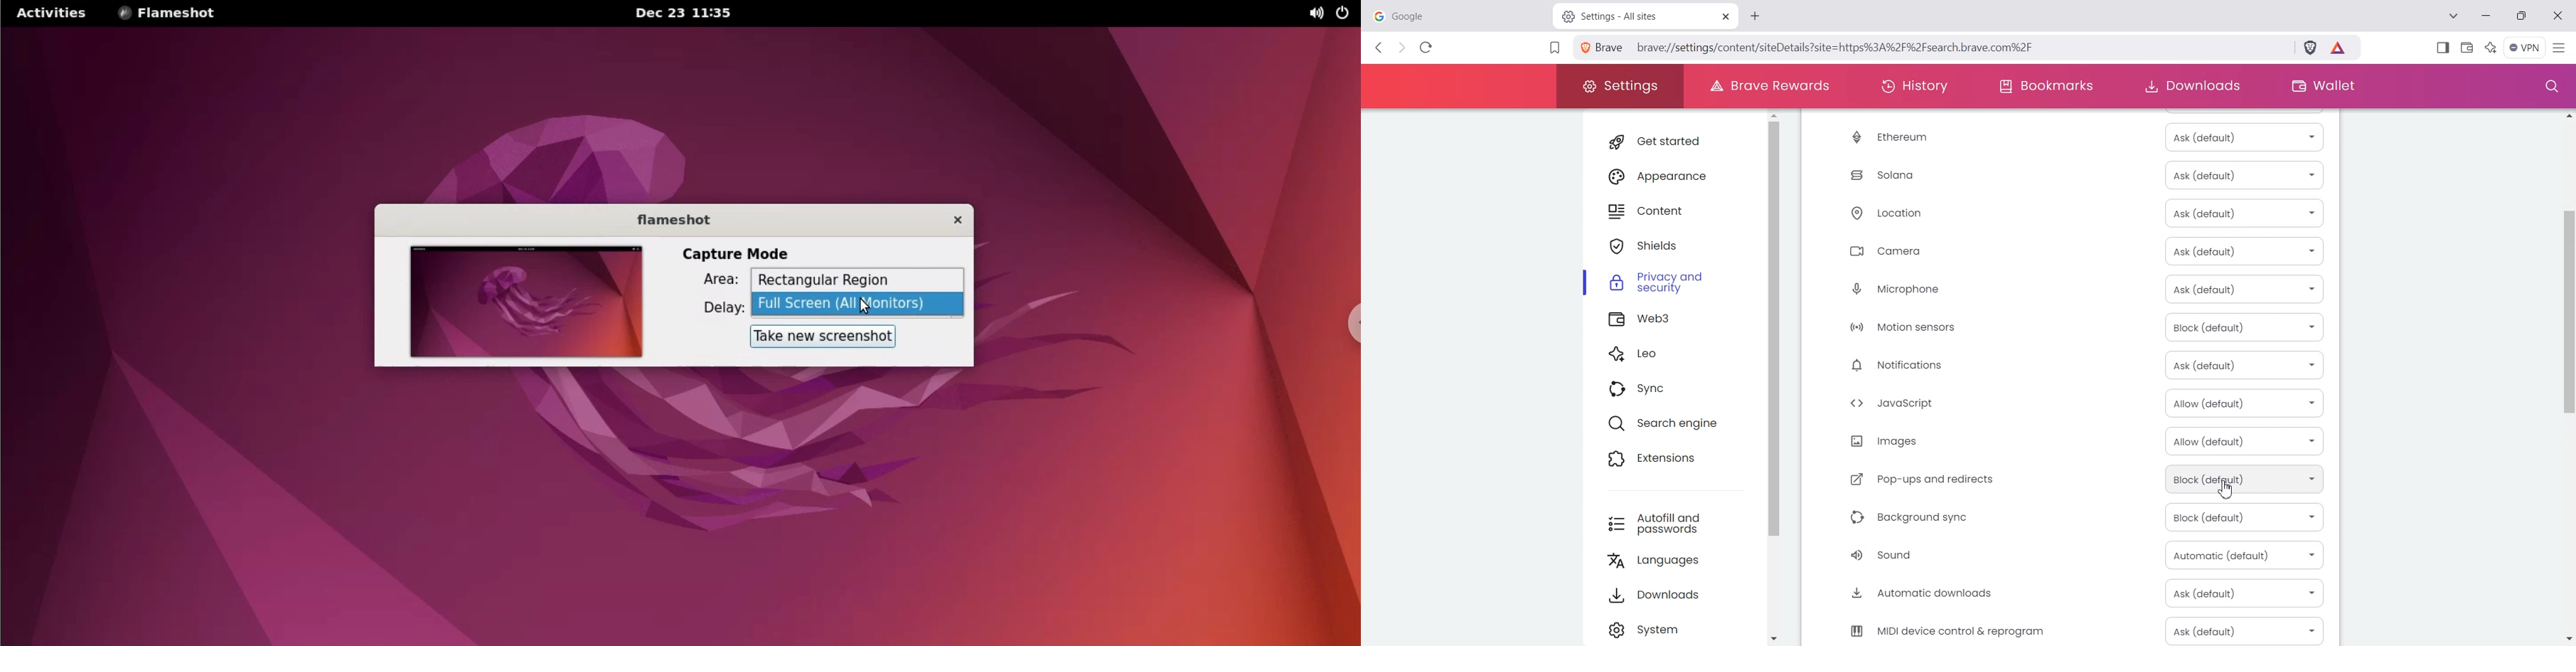 The width and height of the screenshot is (2576, 672). I want to click on View site information, so click(1604, 48).